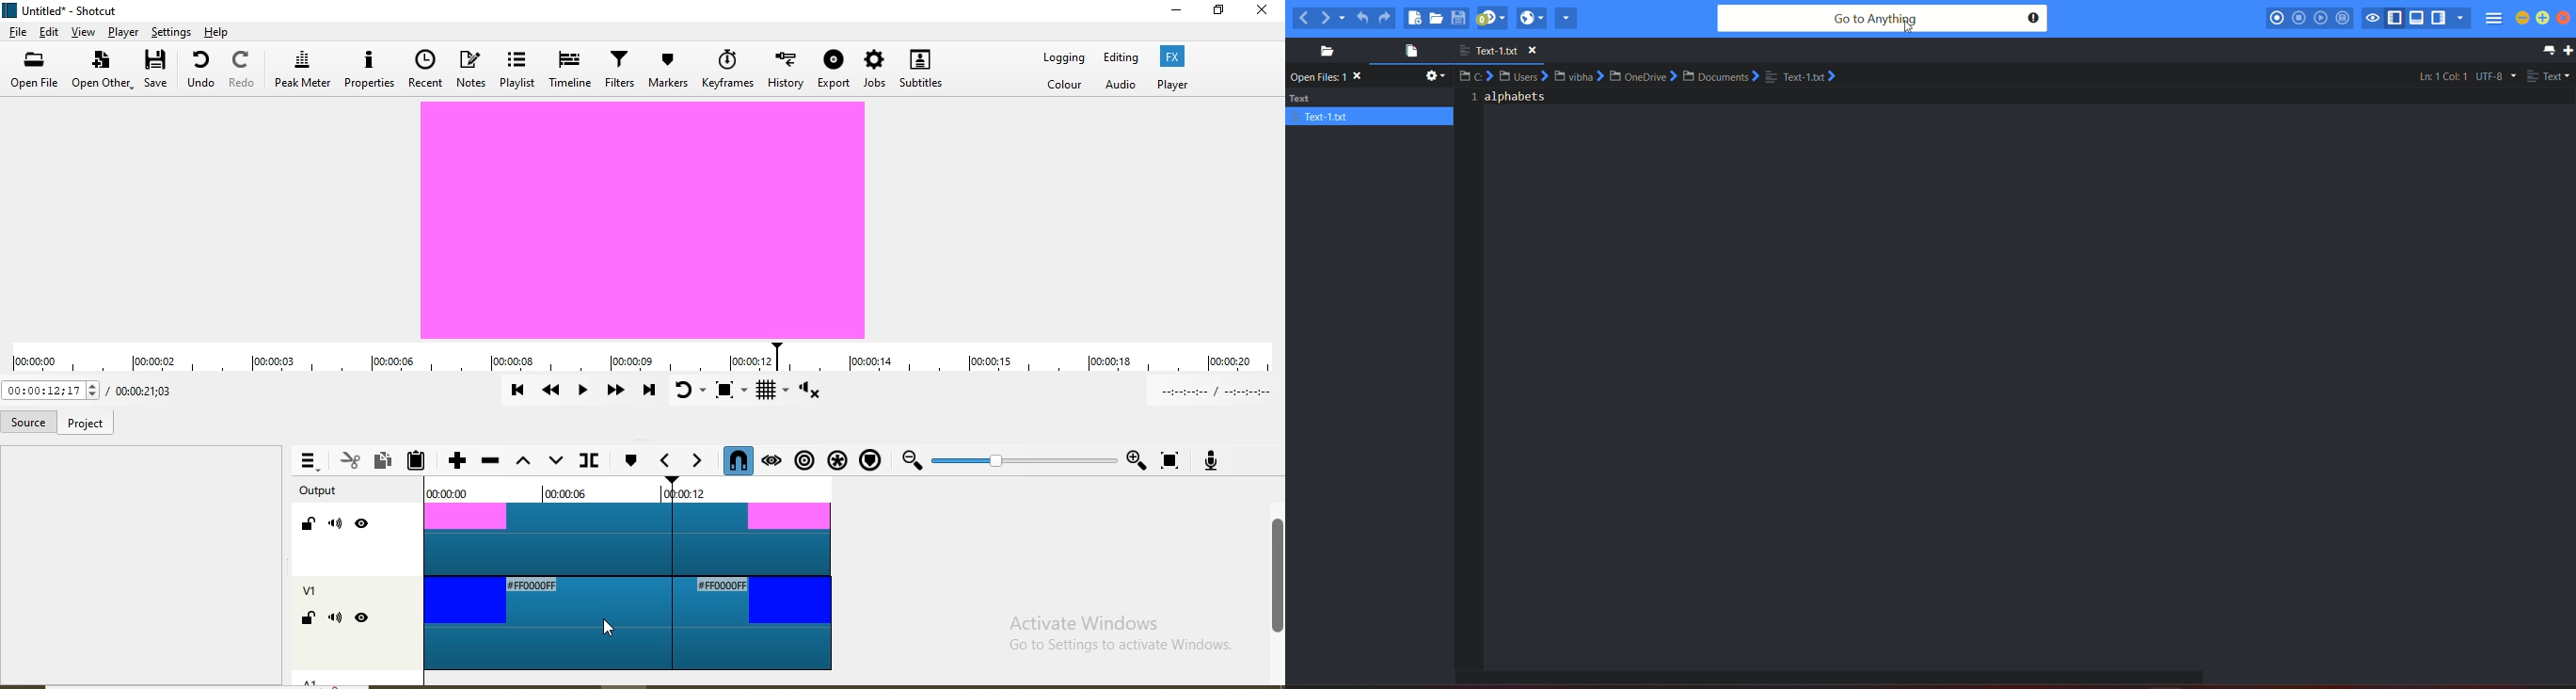  I want to click on Properties, so click(368, 71).